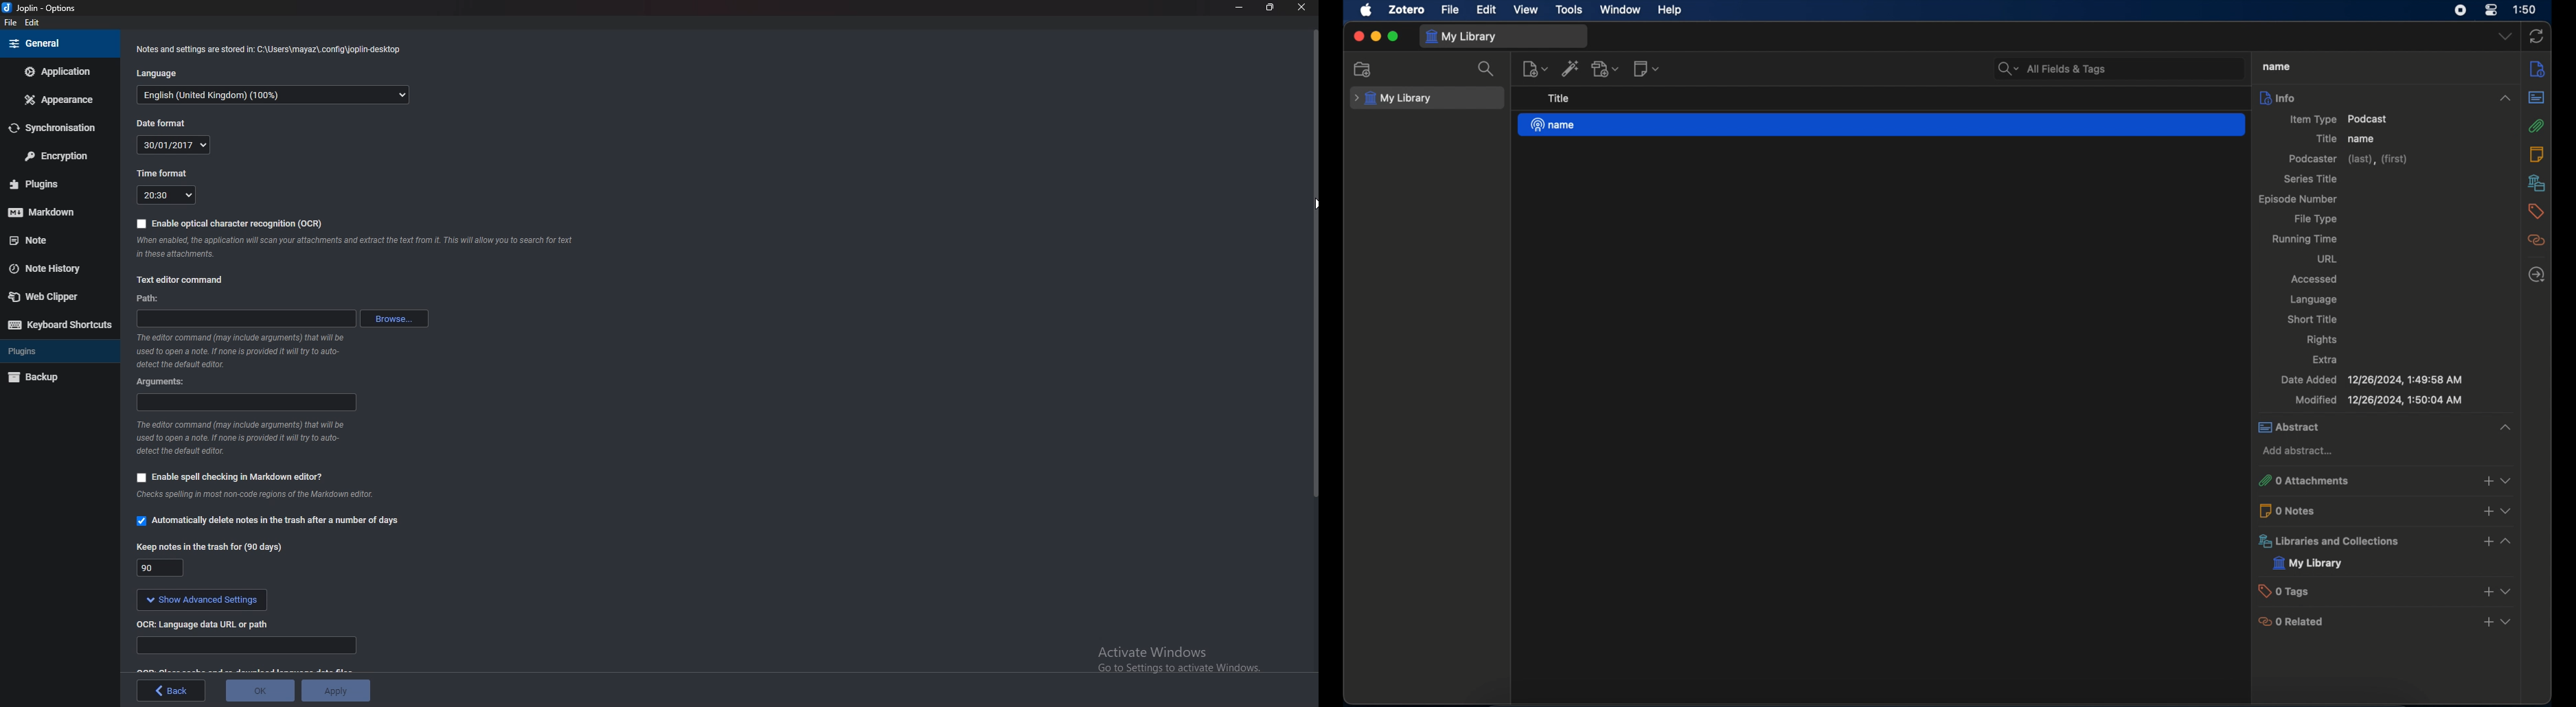  I want to click on dropdown, so click(2506, 37).